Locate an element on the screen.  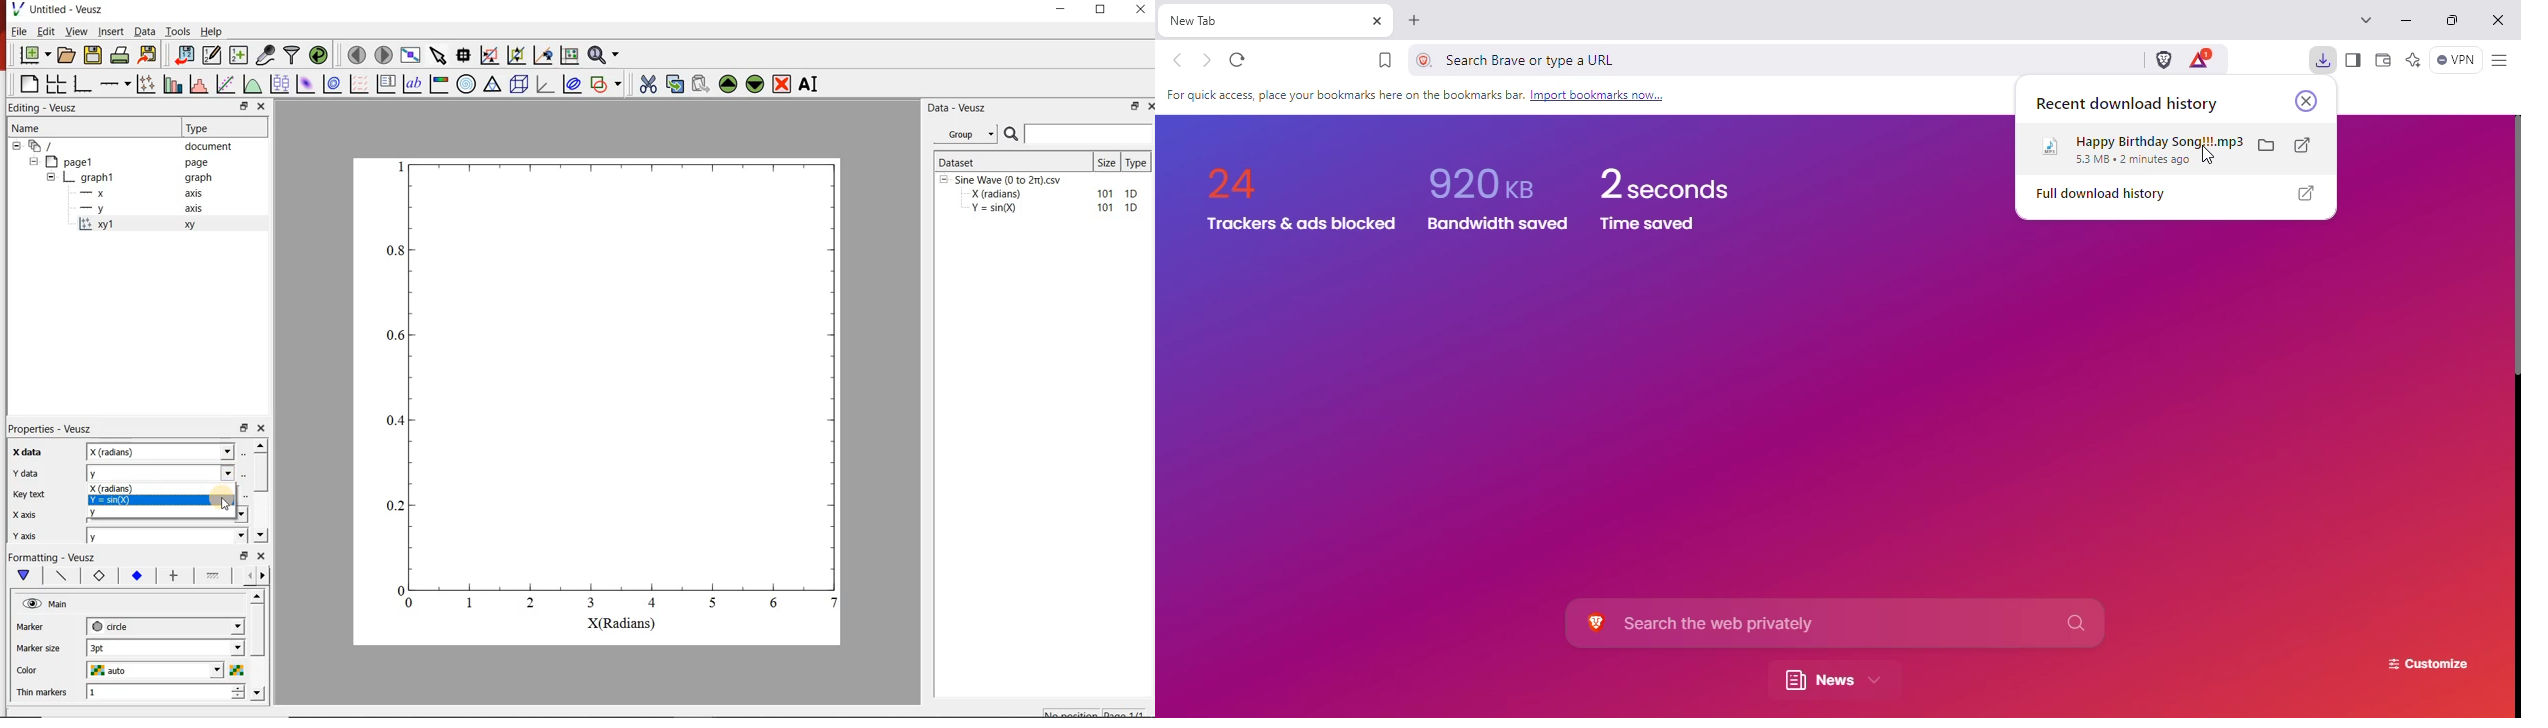
Formatting - Veusz is located at coordinates (52, 556).